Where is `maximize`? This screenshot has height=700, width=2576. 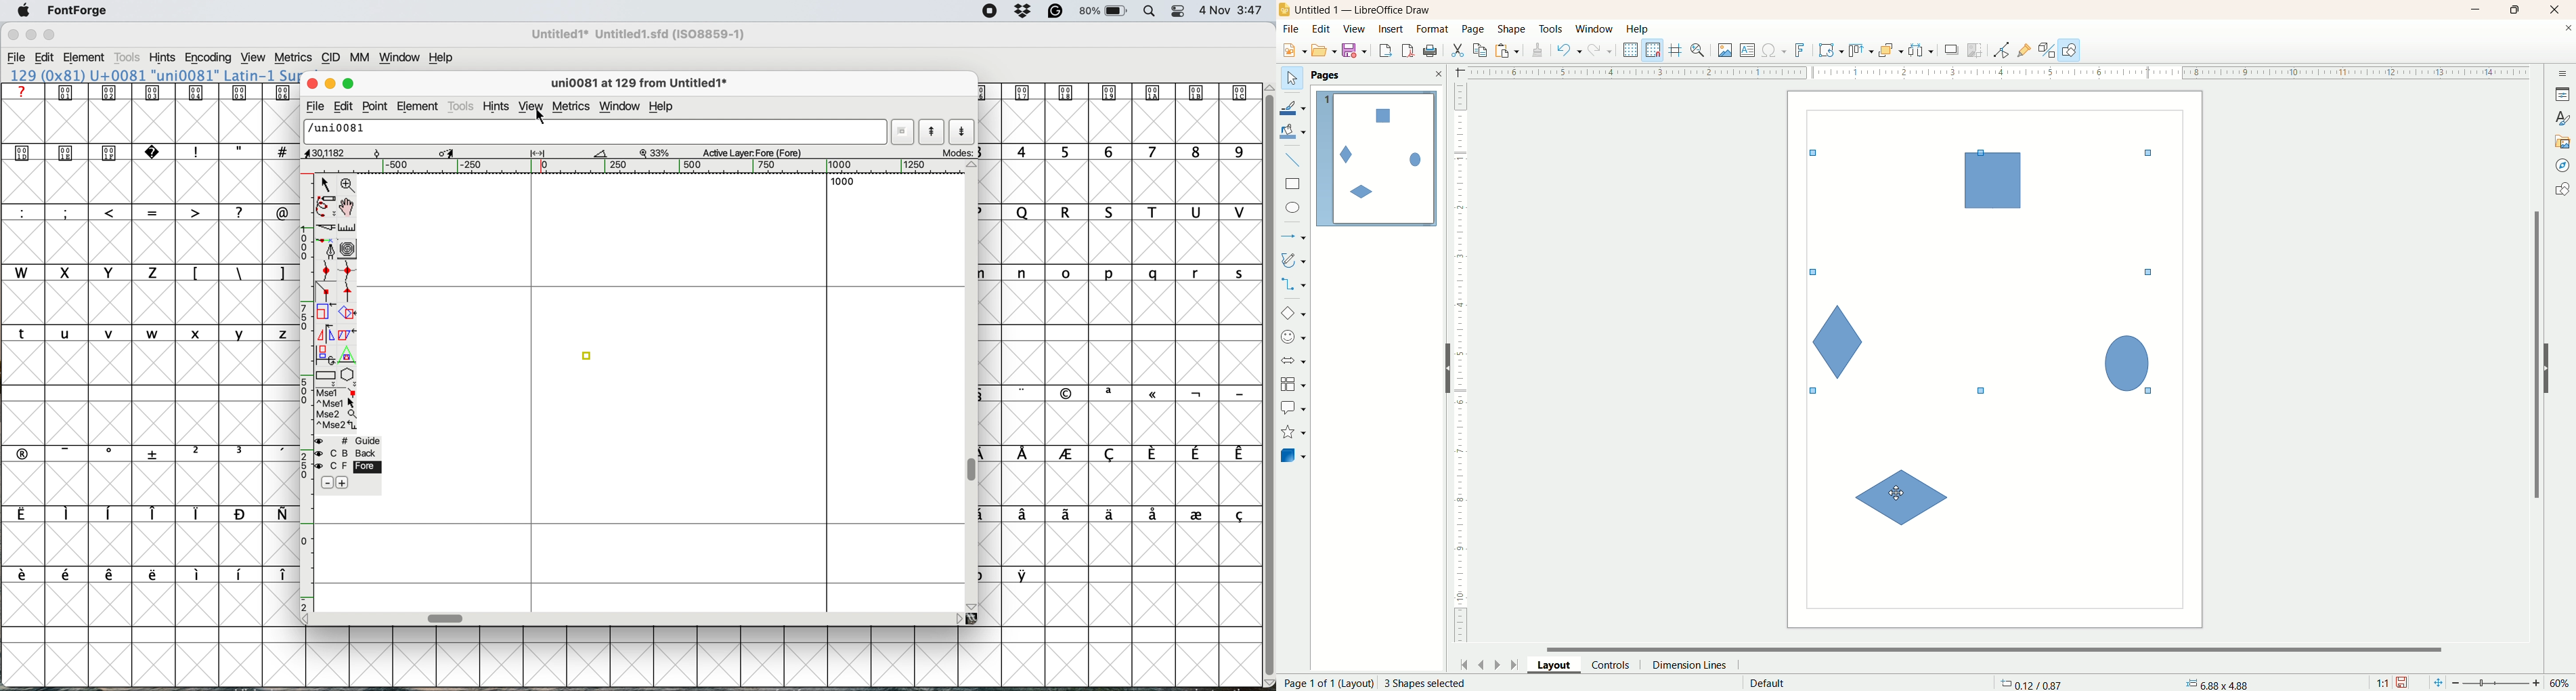
maximize is located at coordinates (2516, 9).